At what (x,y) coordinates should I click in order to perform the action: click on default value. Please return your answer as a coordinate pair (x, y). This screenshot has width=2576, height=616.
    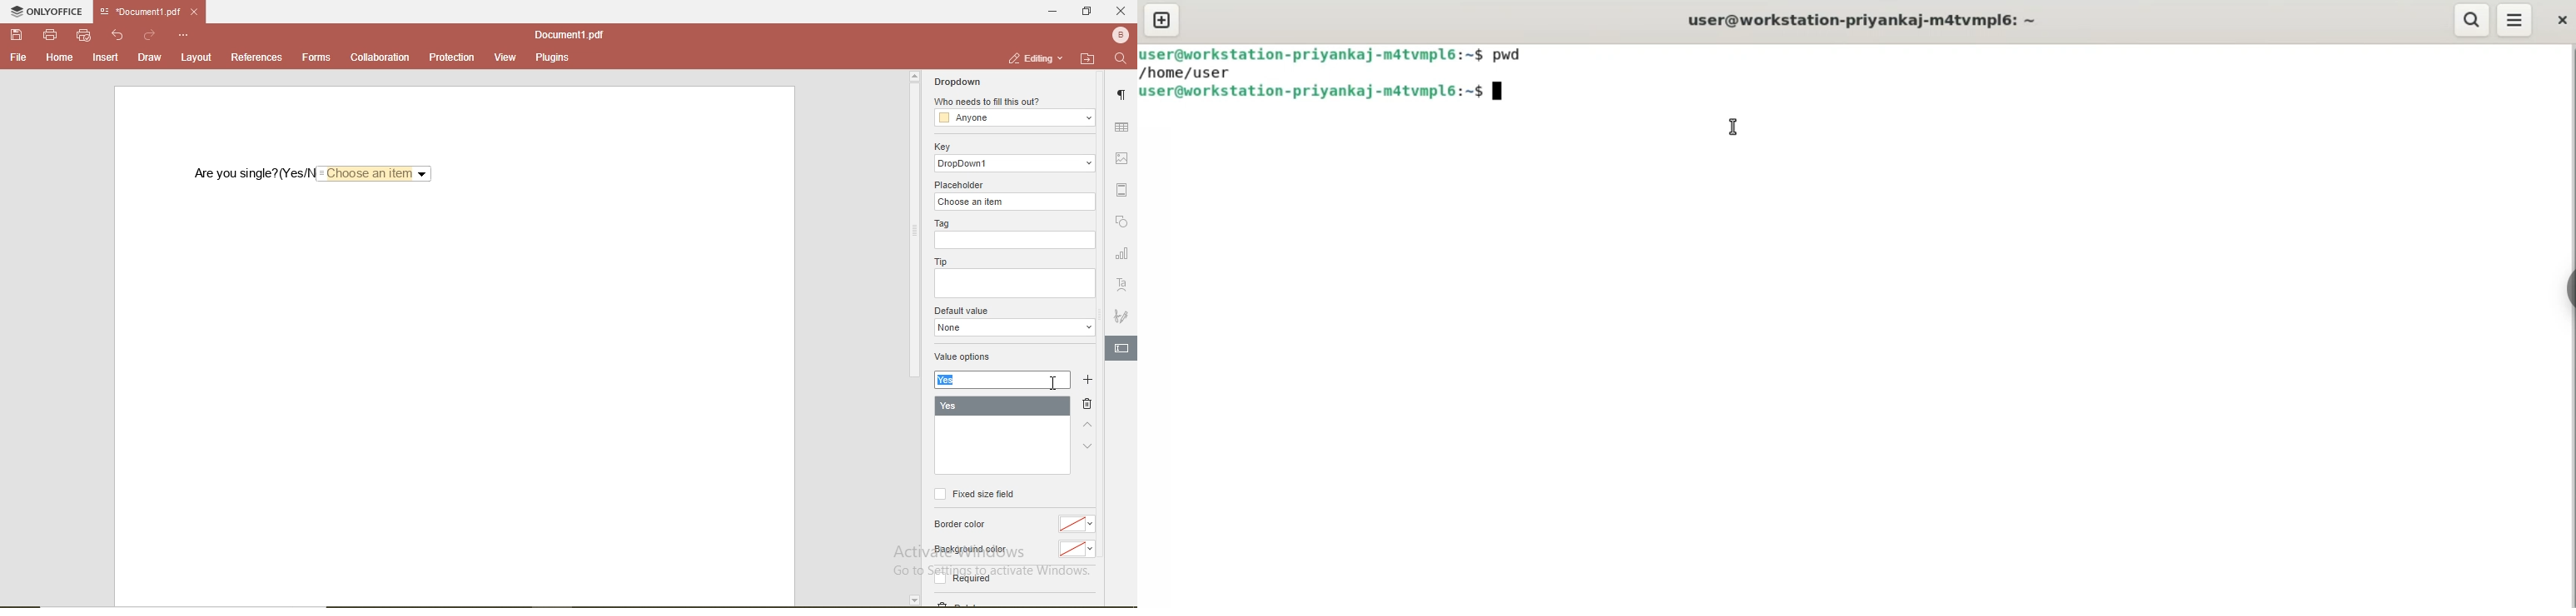
    Looking at the image, I should click on (963, 310).